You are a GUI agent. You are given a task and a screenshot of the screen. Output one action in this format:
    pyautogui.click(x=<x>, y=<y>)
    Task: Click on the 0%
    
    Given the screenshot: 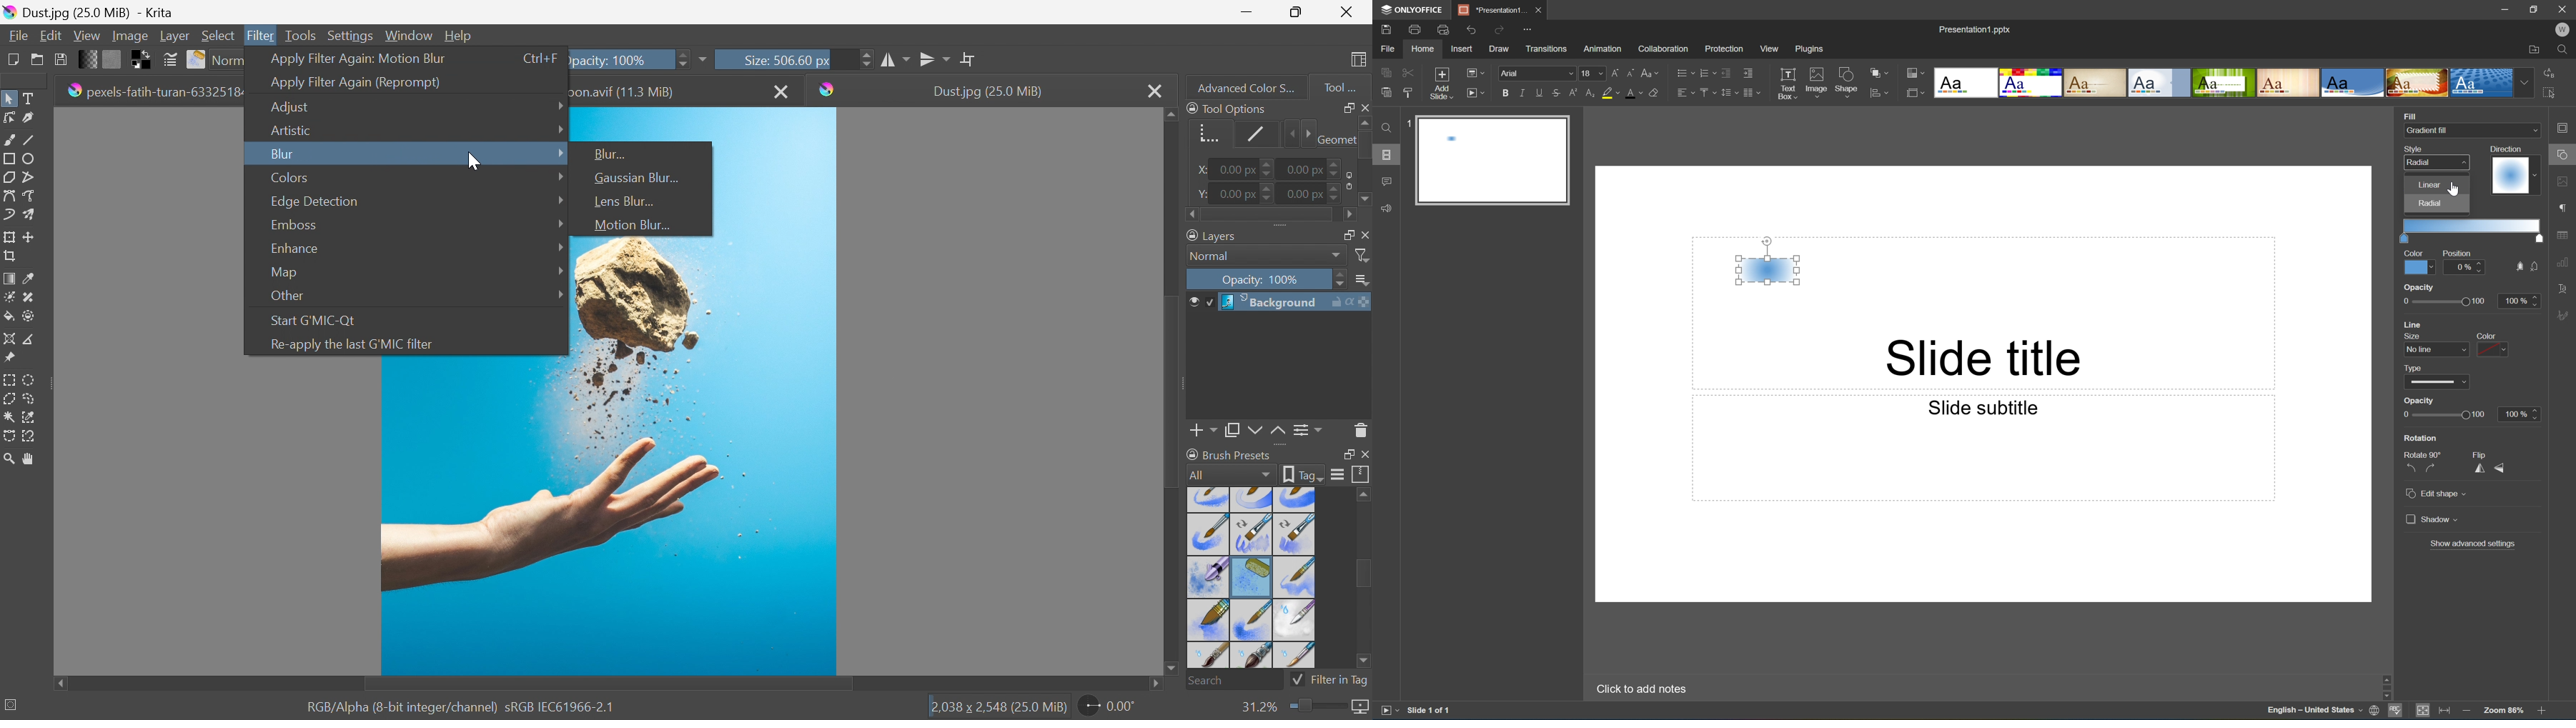 What is the action you would take?
    pyautogui.click(x=2465, y=267)
    